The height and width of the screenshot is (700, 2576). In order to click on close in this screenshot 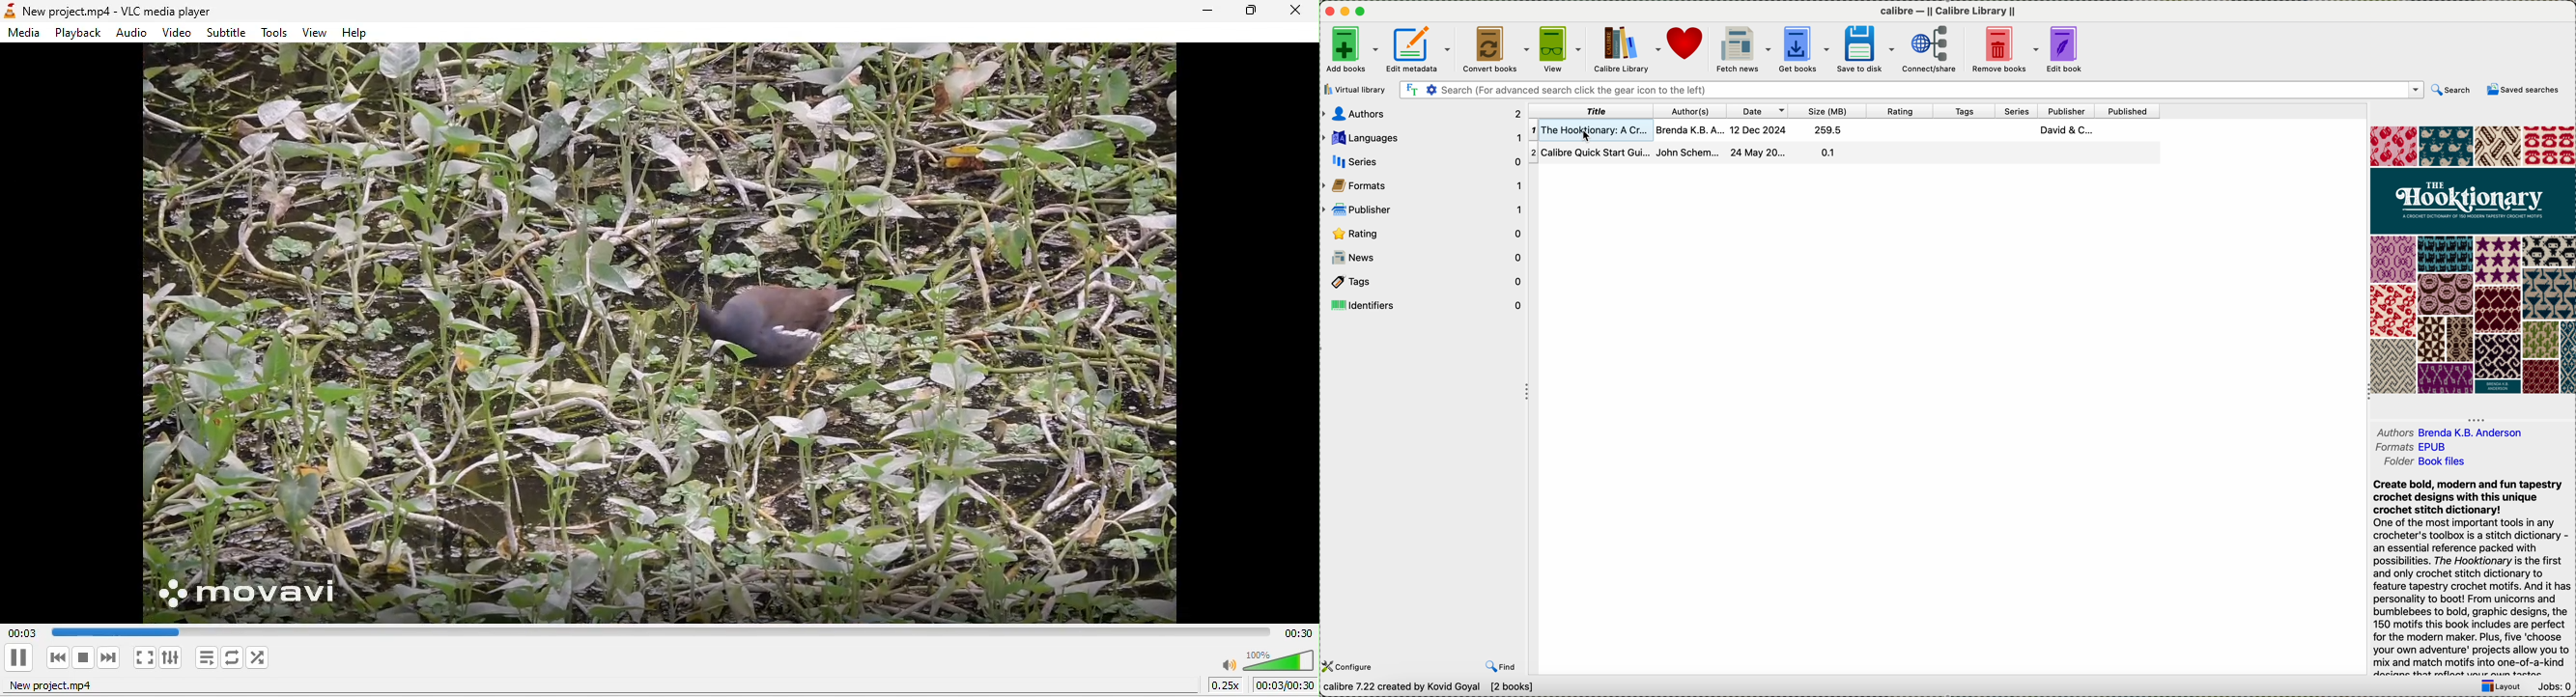, I will do `click(1296, 14)`.